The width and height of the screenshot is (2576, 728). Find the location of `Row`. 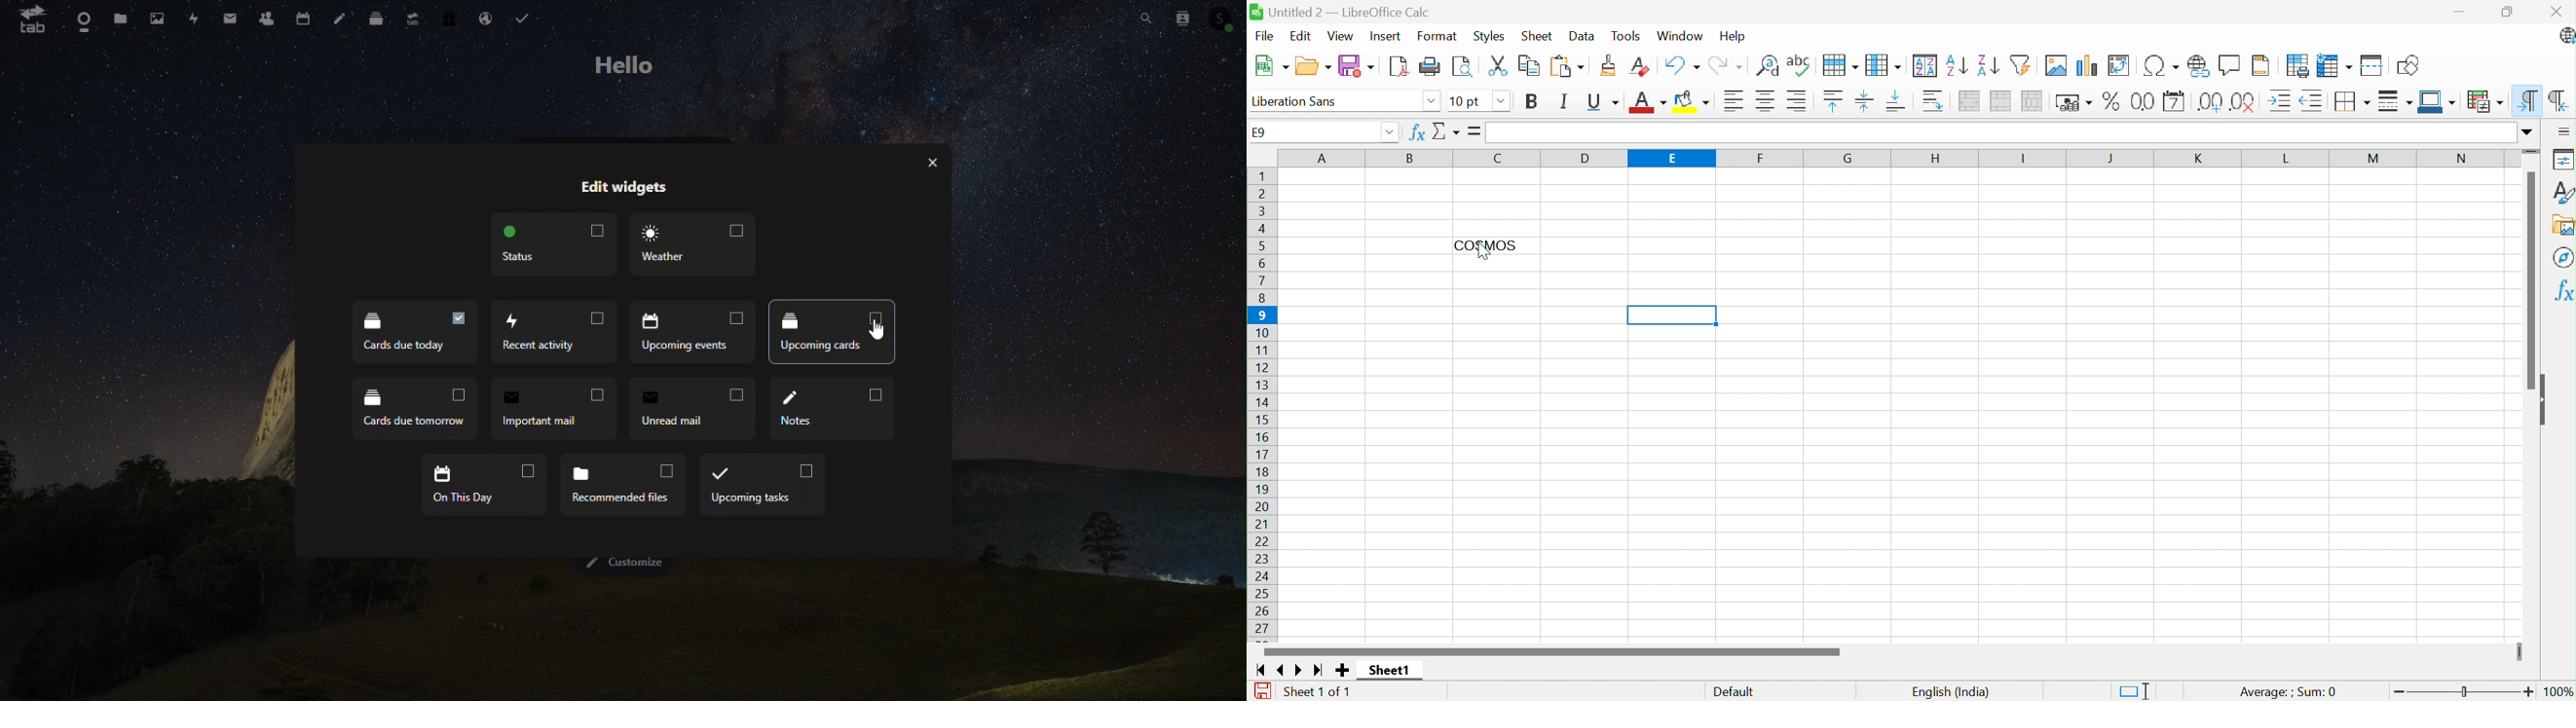

Row is located at coordinates (1841, 67).